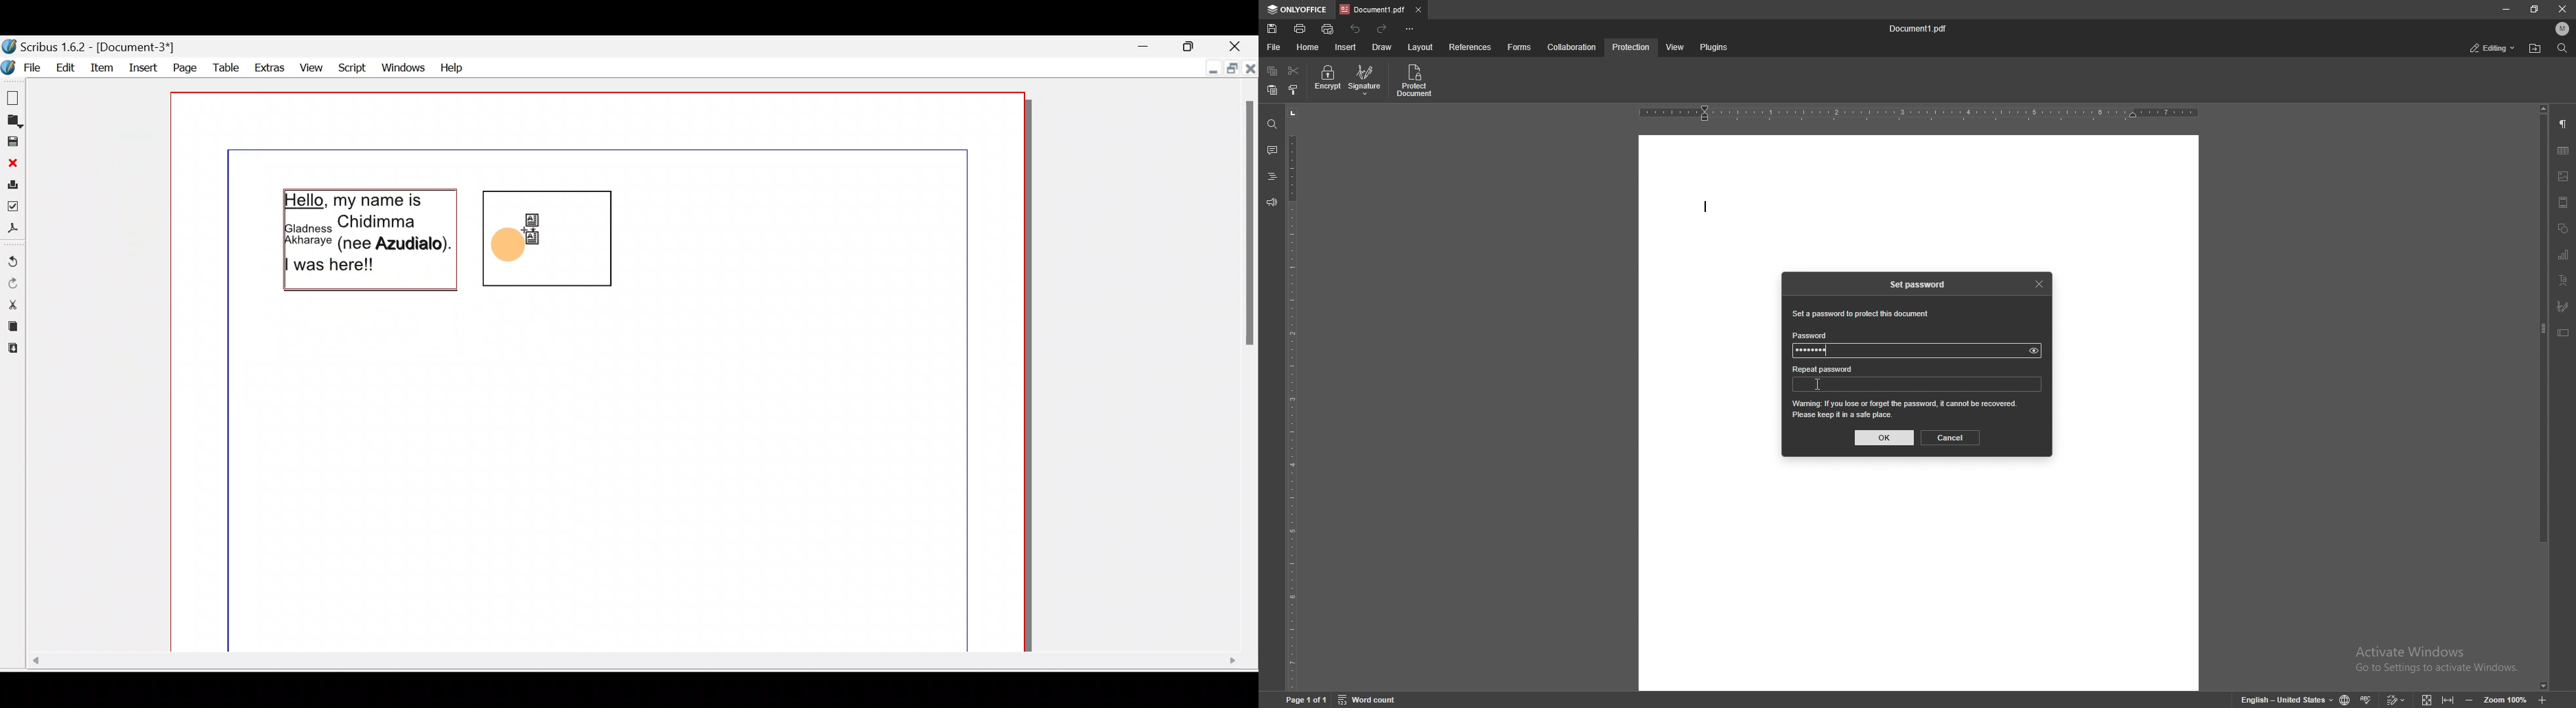 The width and height of the screenshot is (2576, 728). I want to click on draw, so click(1382, 47).